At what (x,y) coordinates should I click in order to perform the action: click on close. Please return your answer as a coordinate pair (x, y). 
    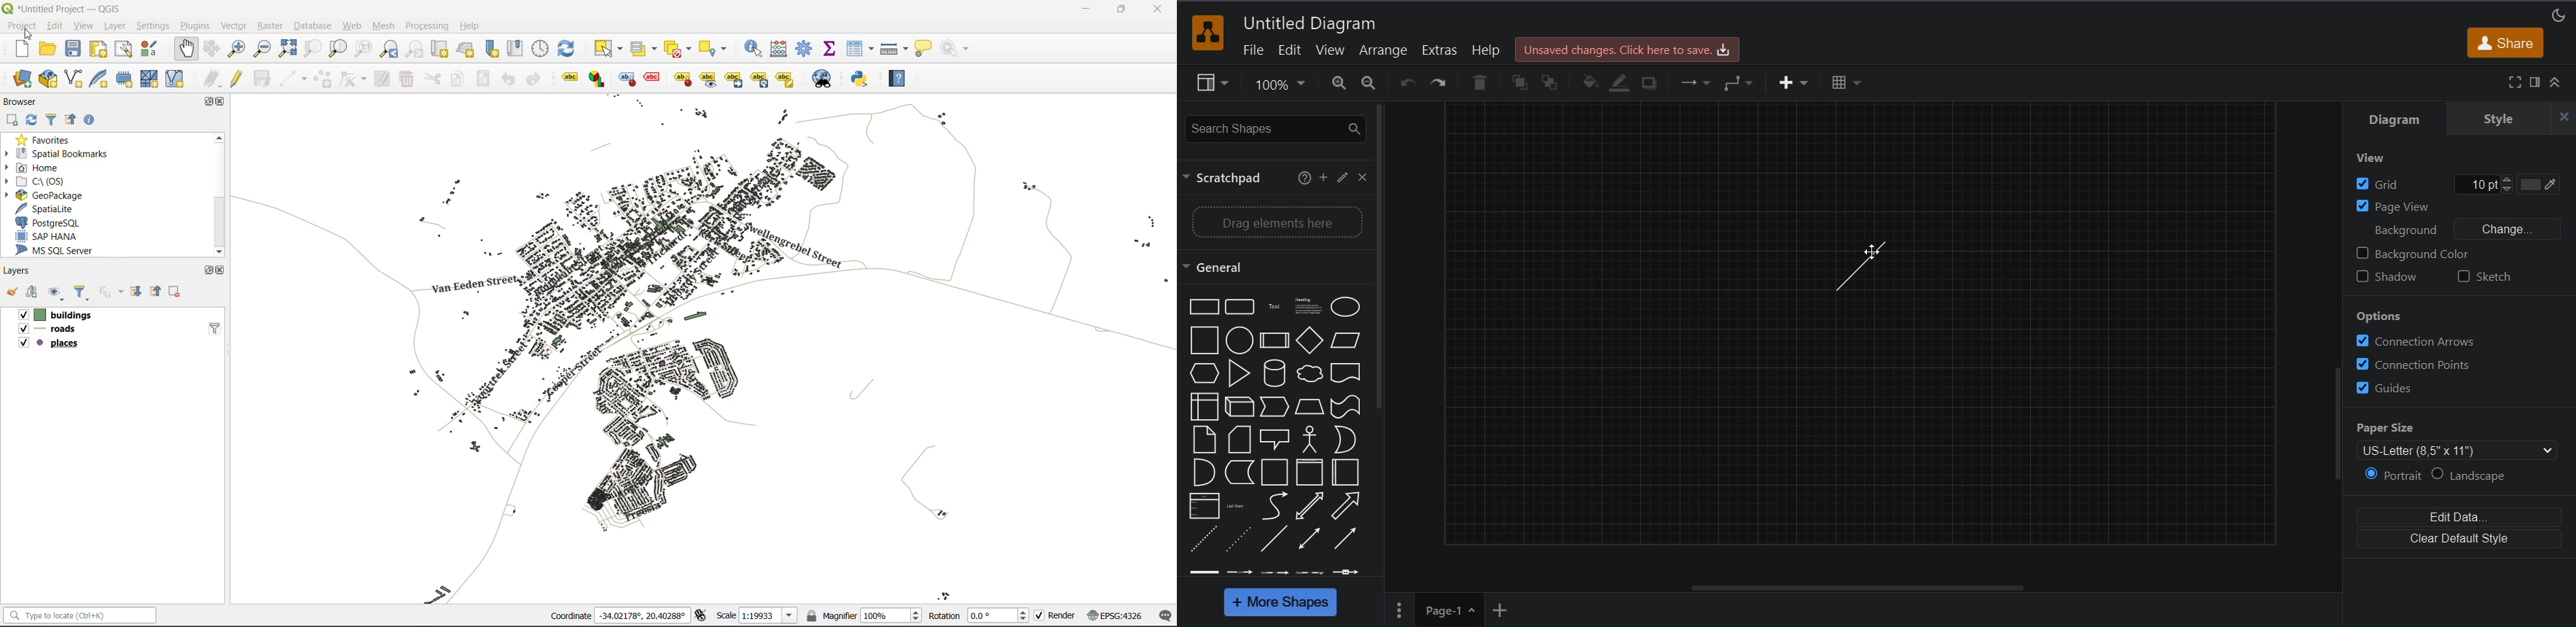
    Looking at the image, I should click on (218, 270).